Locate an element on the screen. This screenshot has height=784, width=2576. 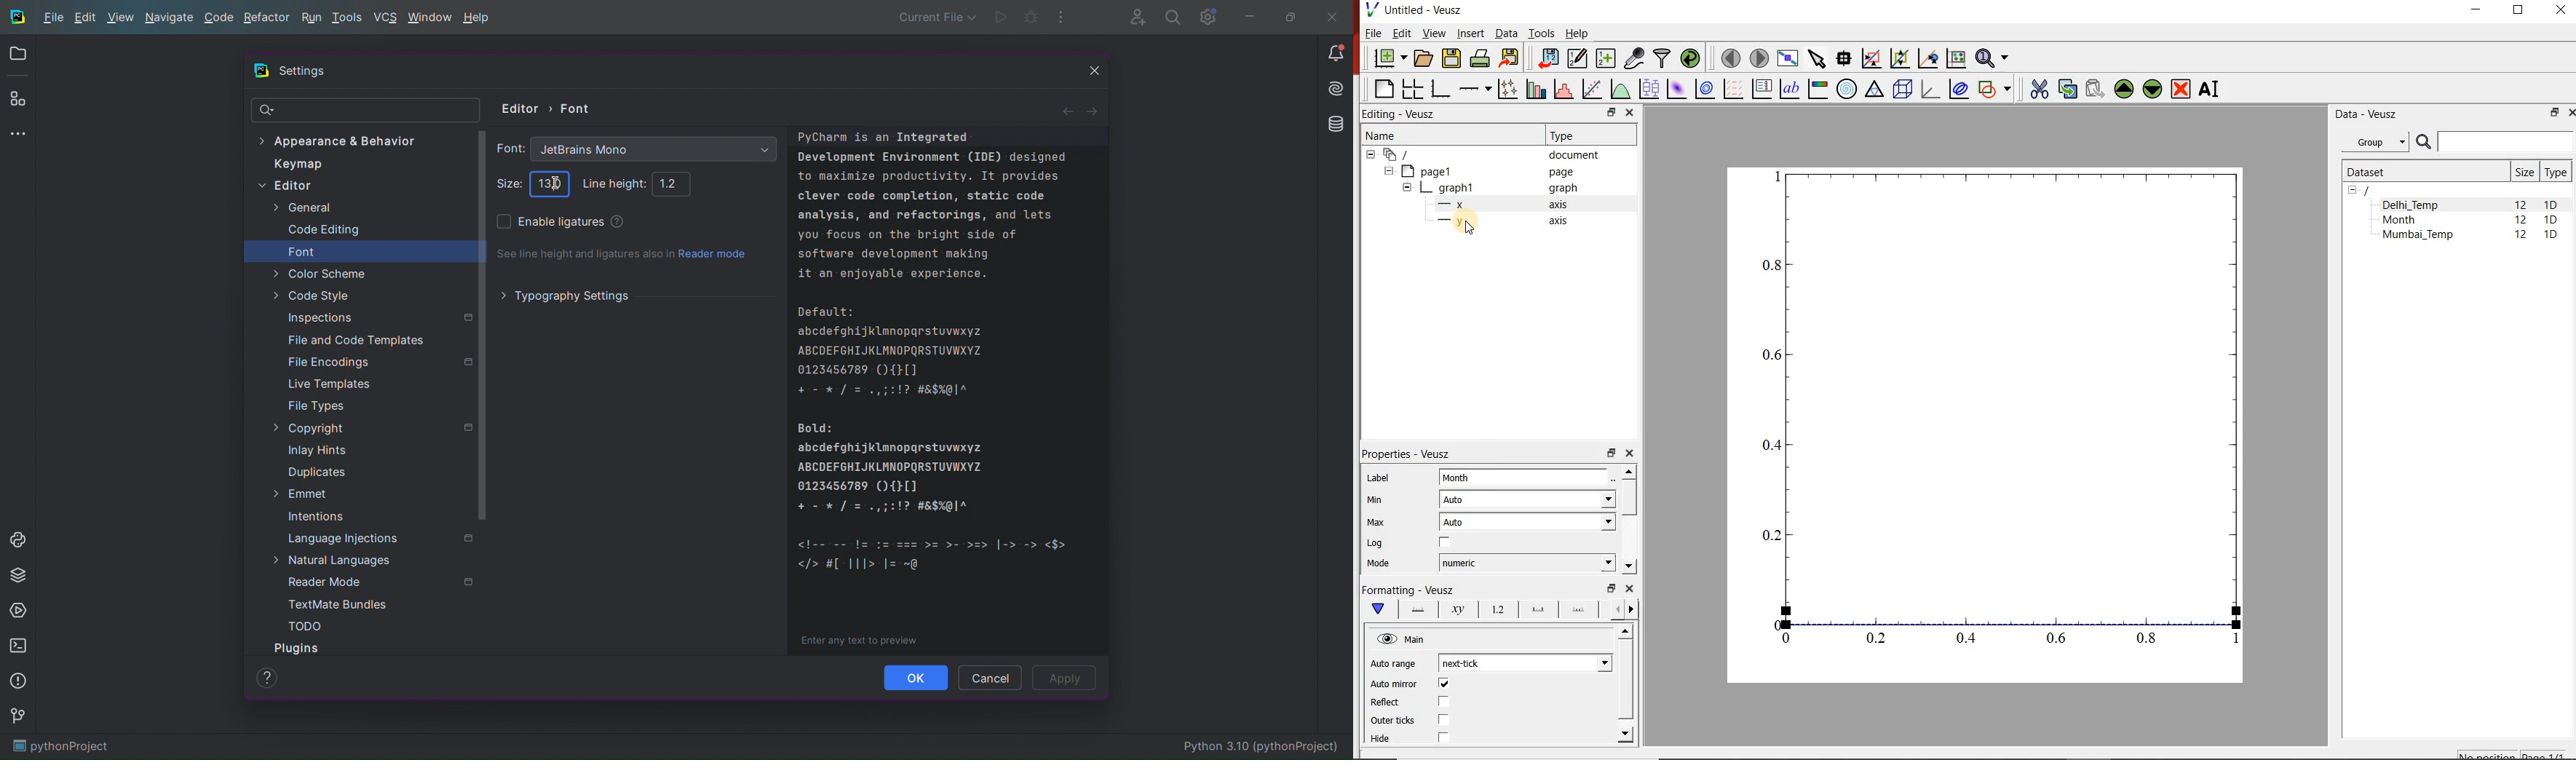
click to reset graph axes is located at coordinates (1956, 59).